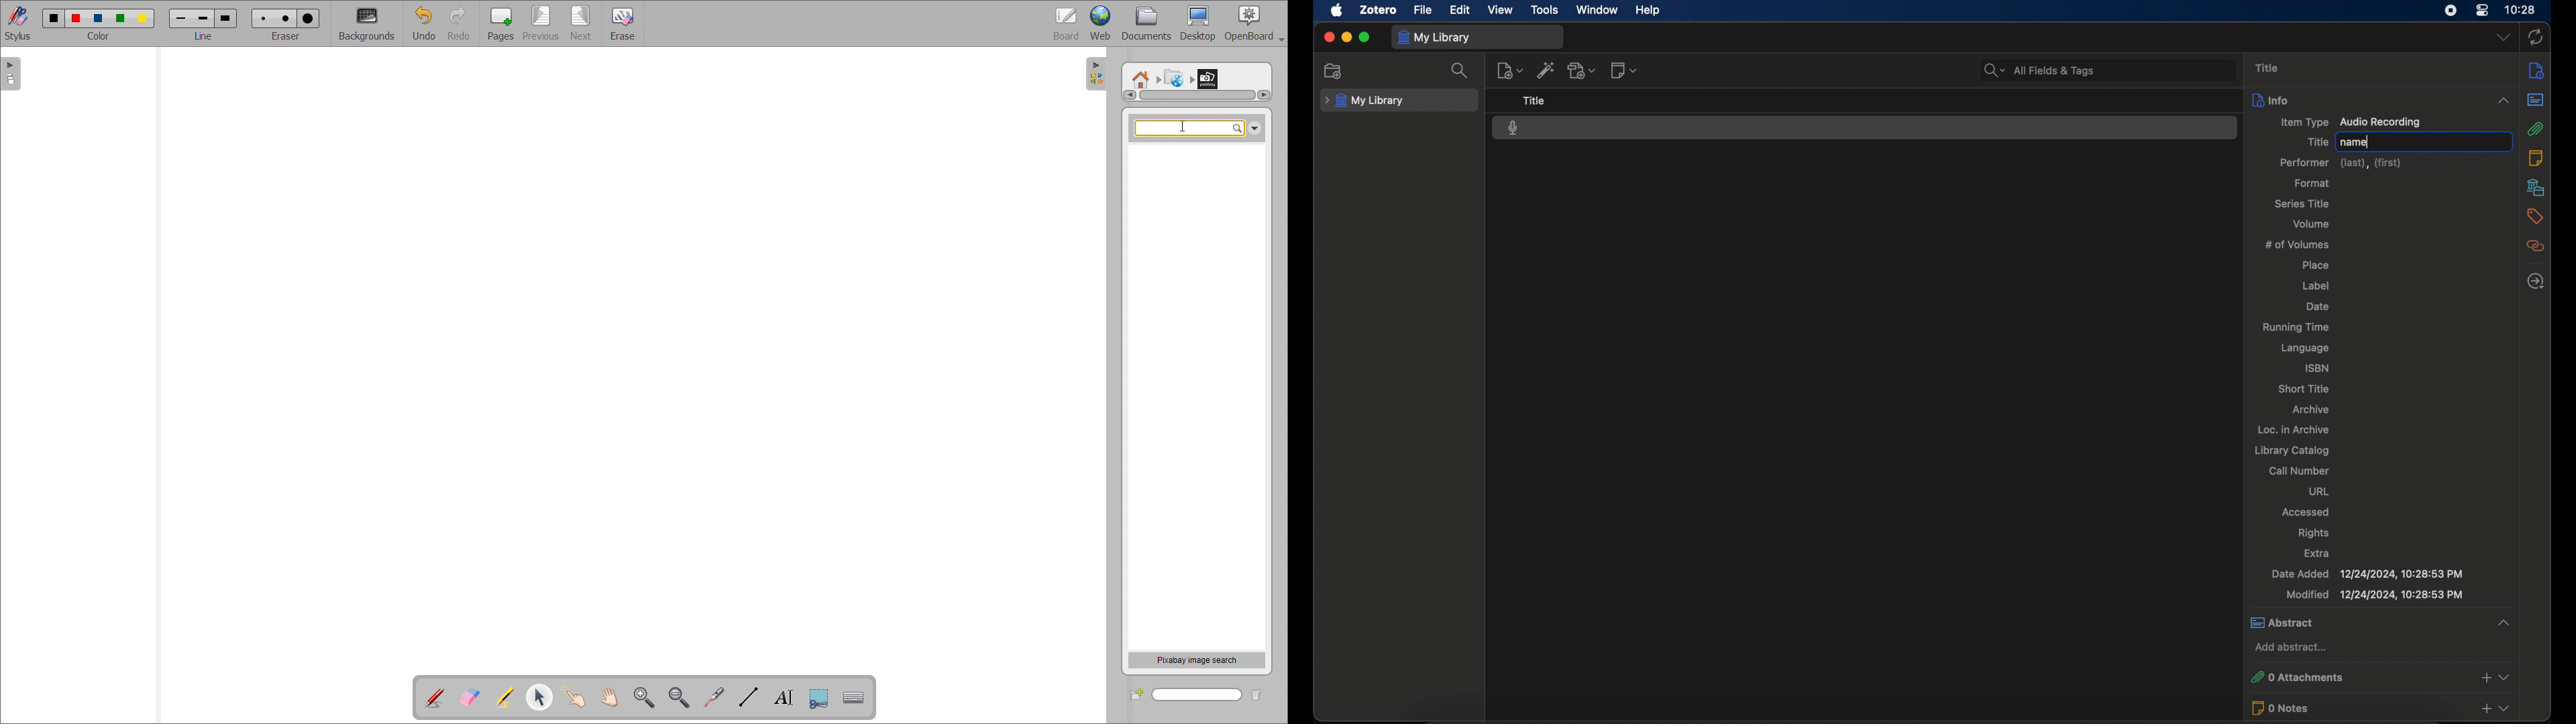 Image resolution: width=2576 pixels, height=728 pixels. Describe the element at coordinates (2537, 129) in the screenshot. I see `attachments` at that location.